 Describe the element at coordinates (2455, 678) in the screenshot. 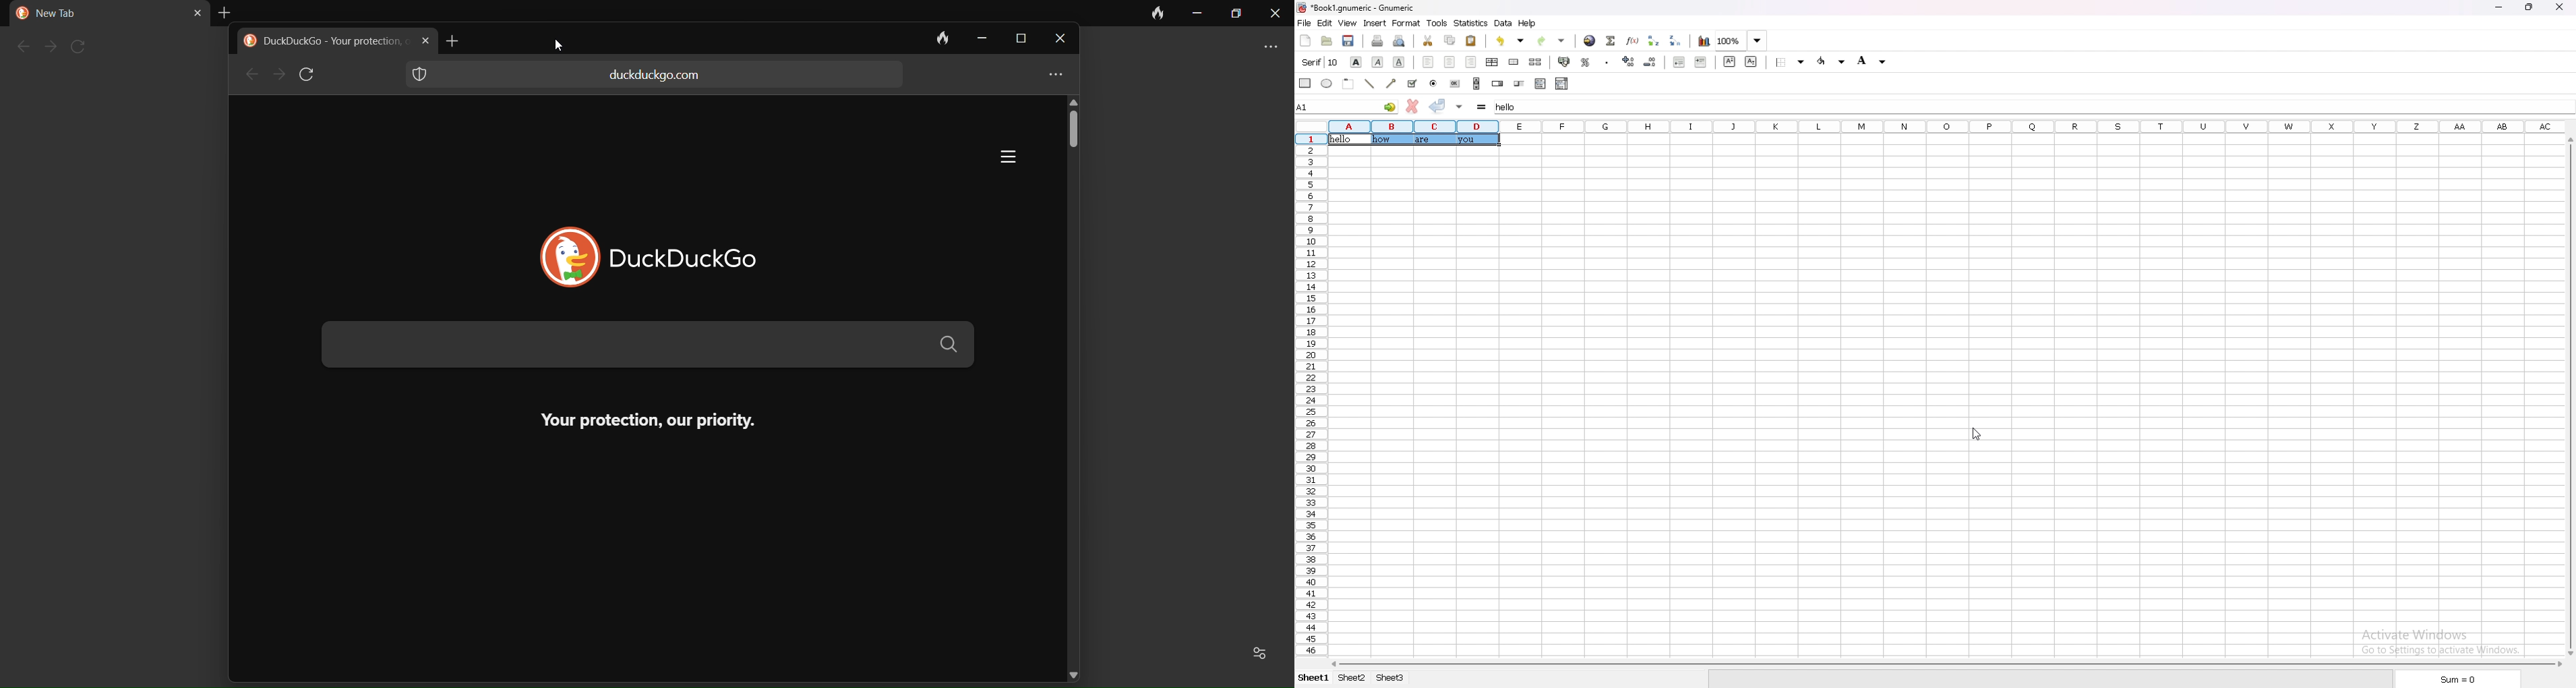

I see `sum` at that location.